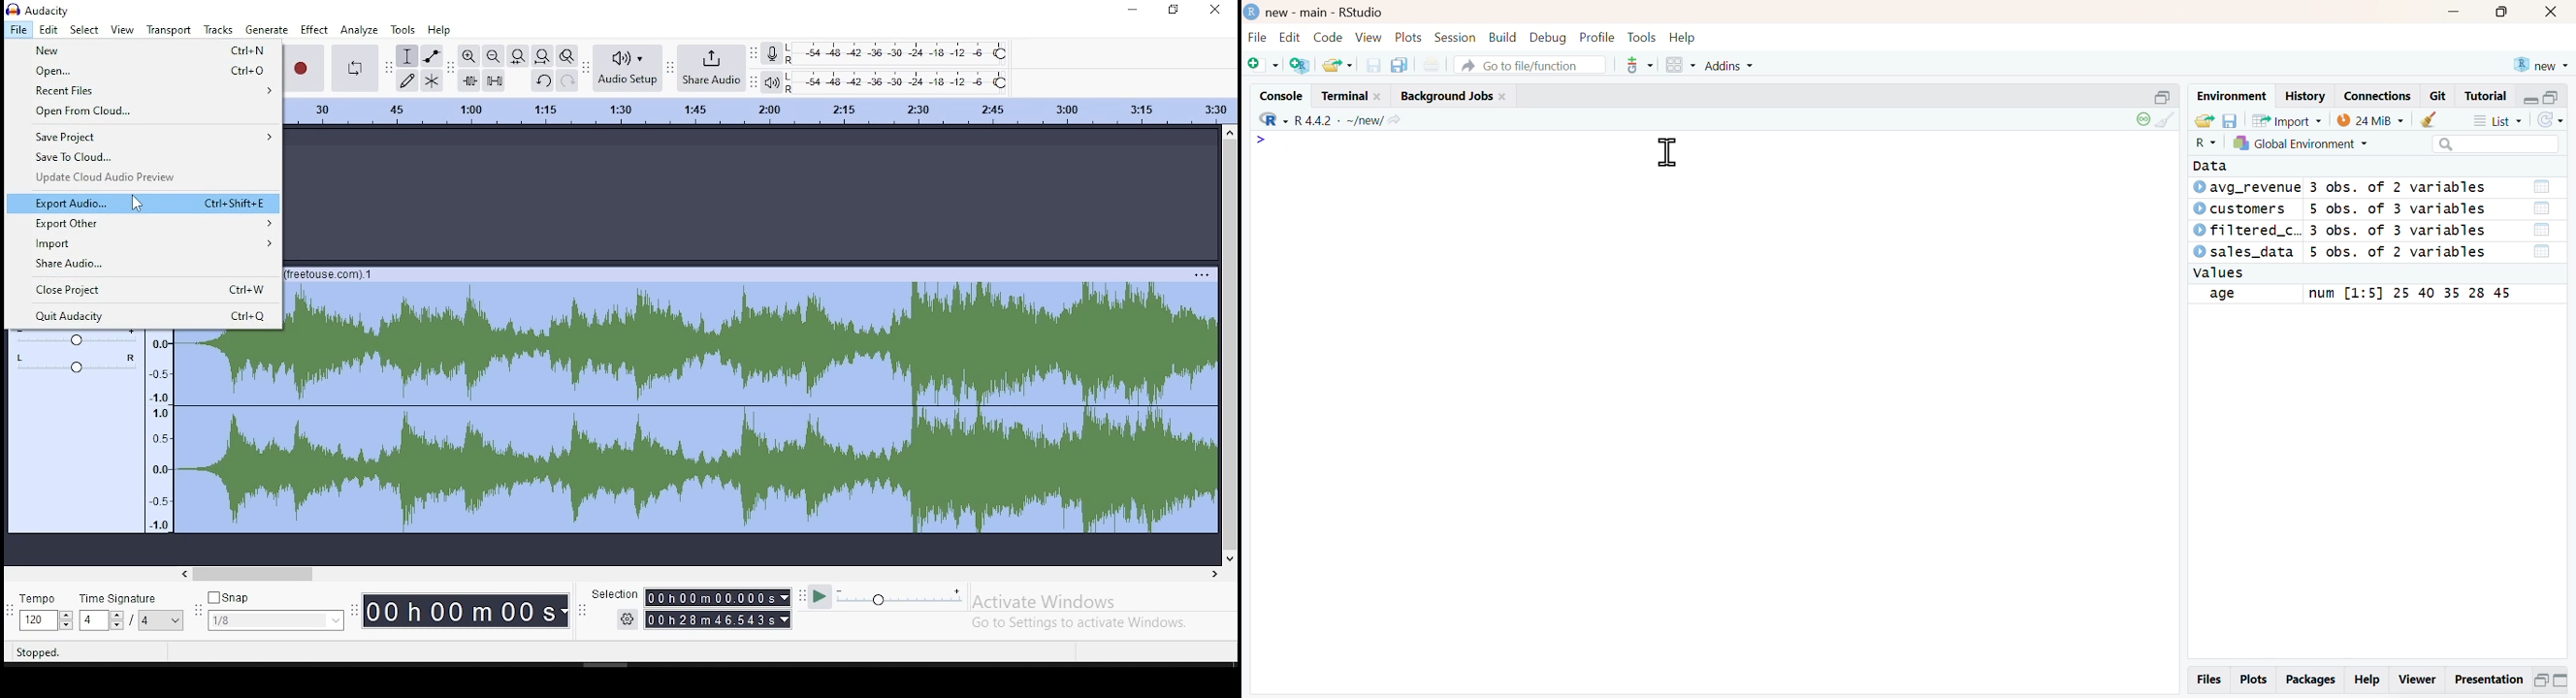  I want to click on restore, so click(1175, 11).